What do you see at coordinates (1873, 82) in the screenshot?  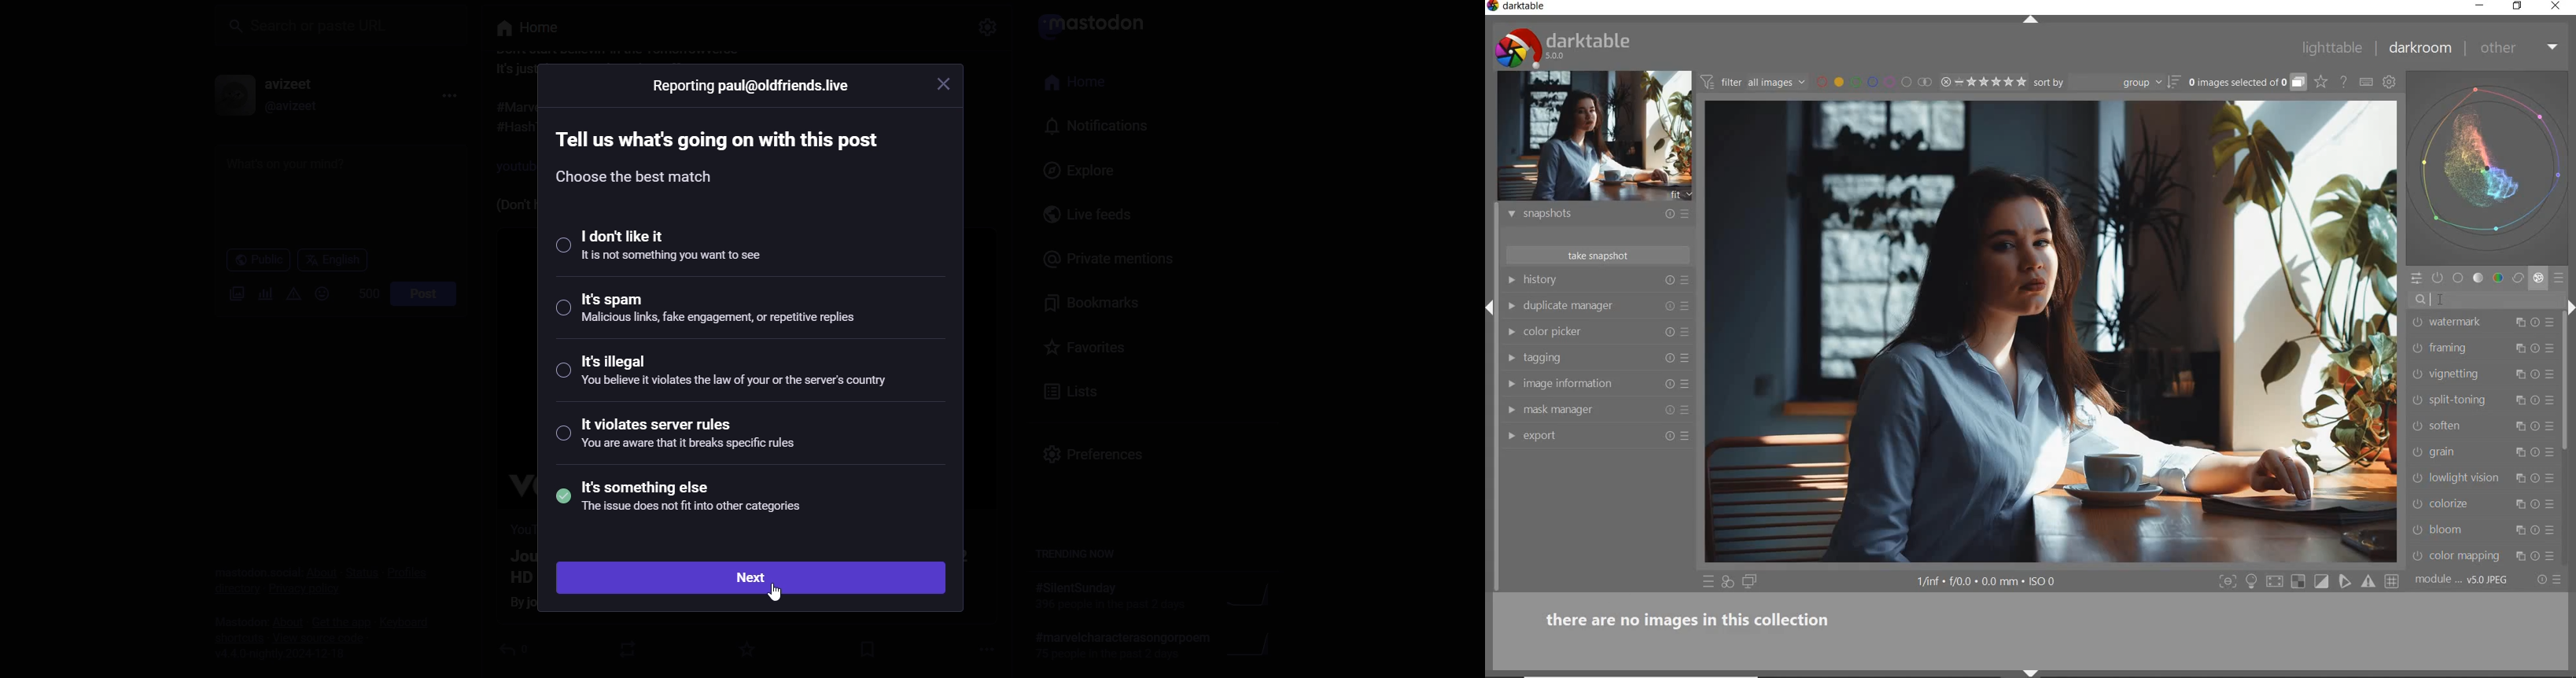 I see `filter by images color label` at bounding box center [1873, 82].